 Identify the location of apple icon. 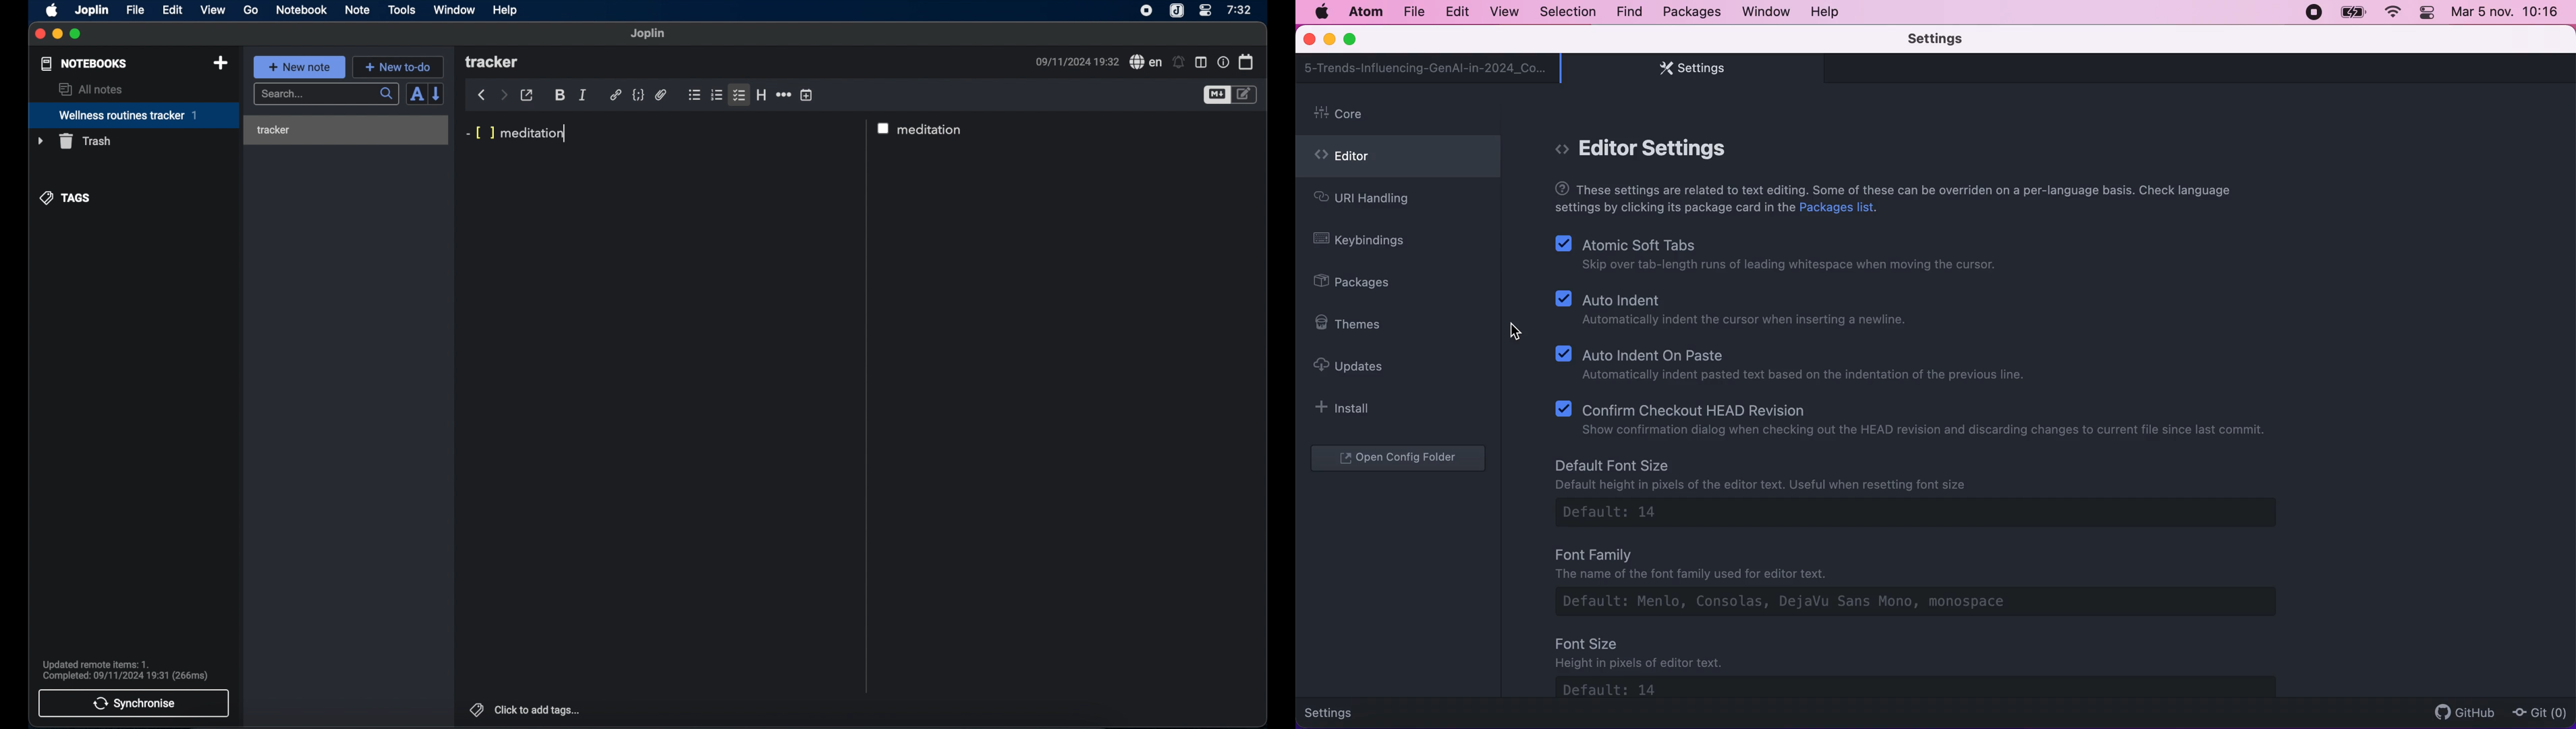
(53, 11).